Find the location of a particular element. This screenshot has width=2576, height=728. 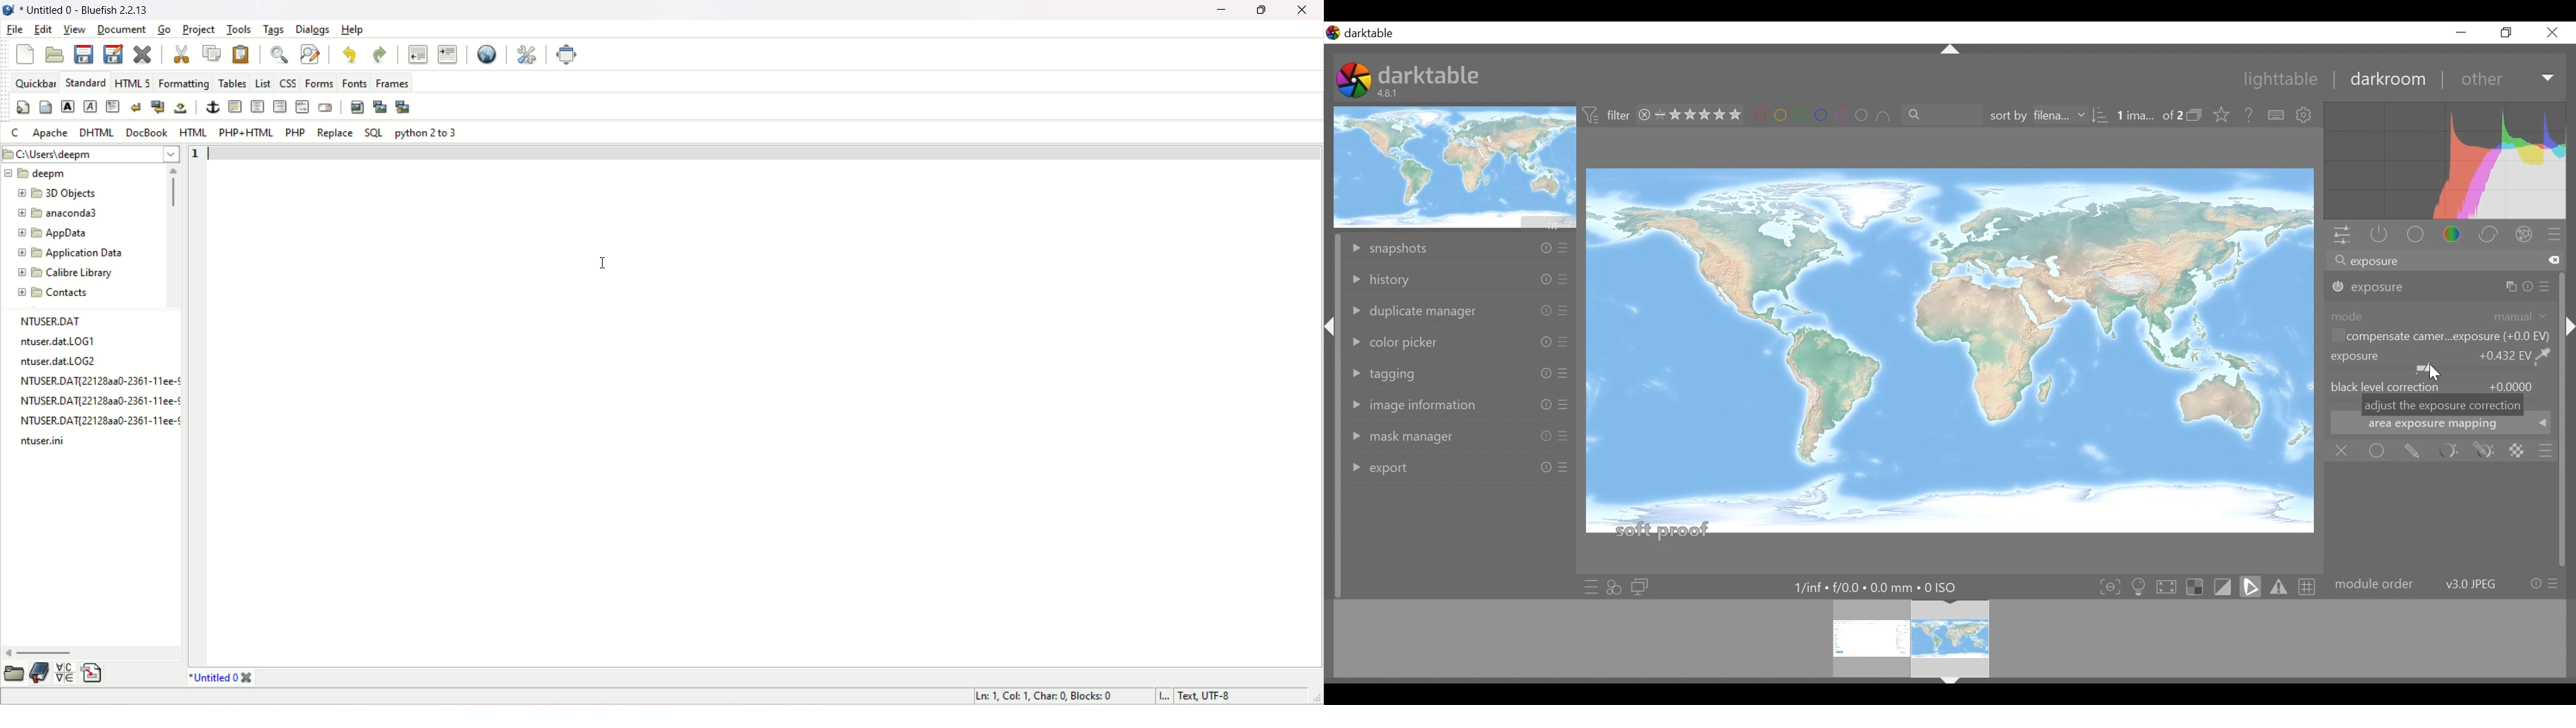

filter is located at coordinates (1607, 116).